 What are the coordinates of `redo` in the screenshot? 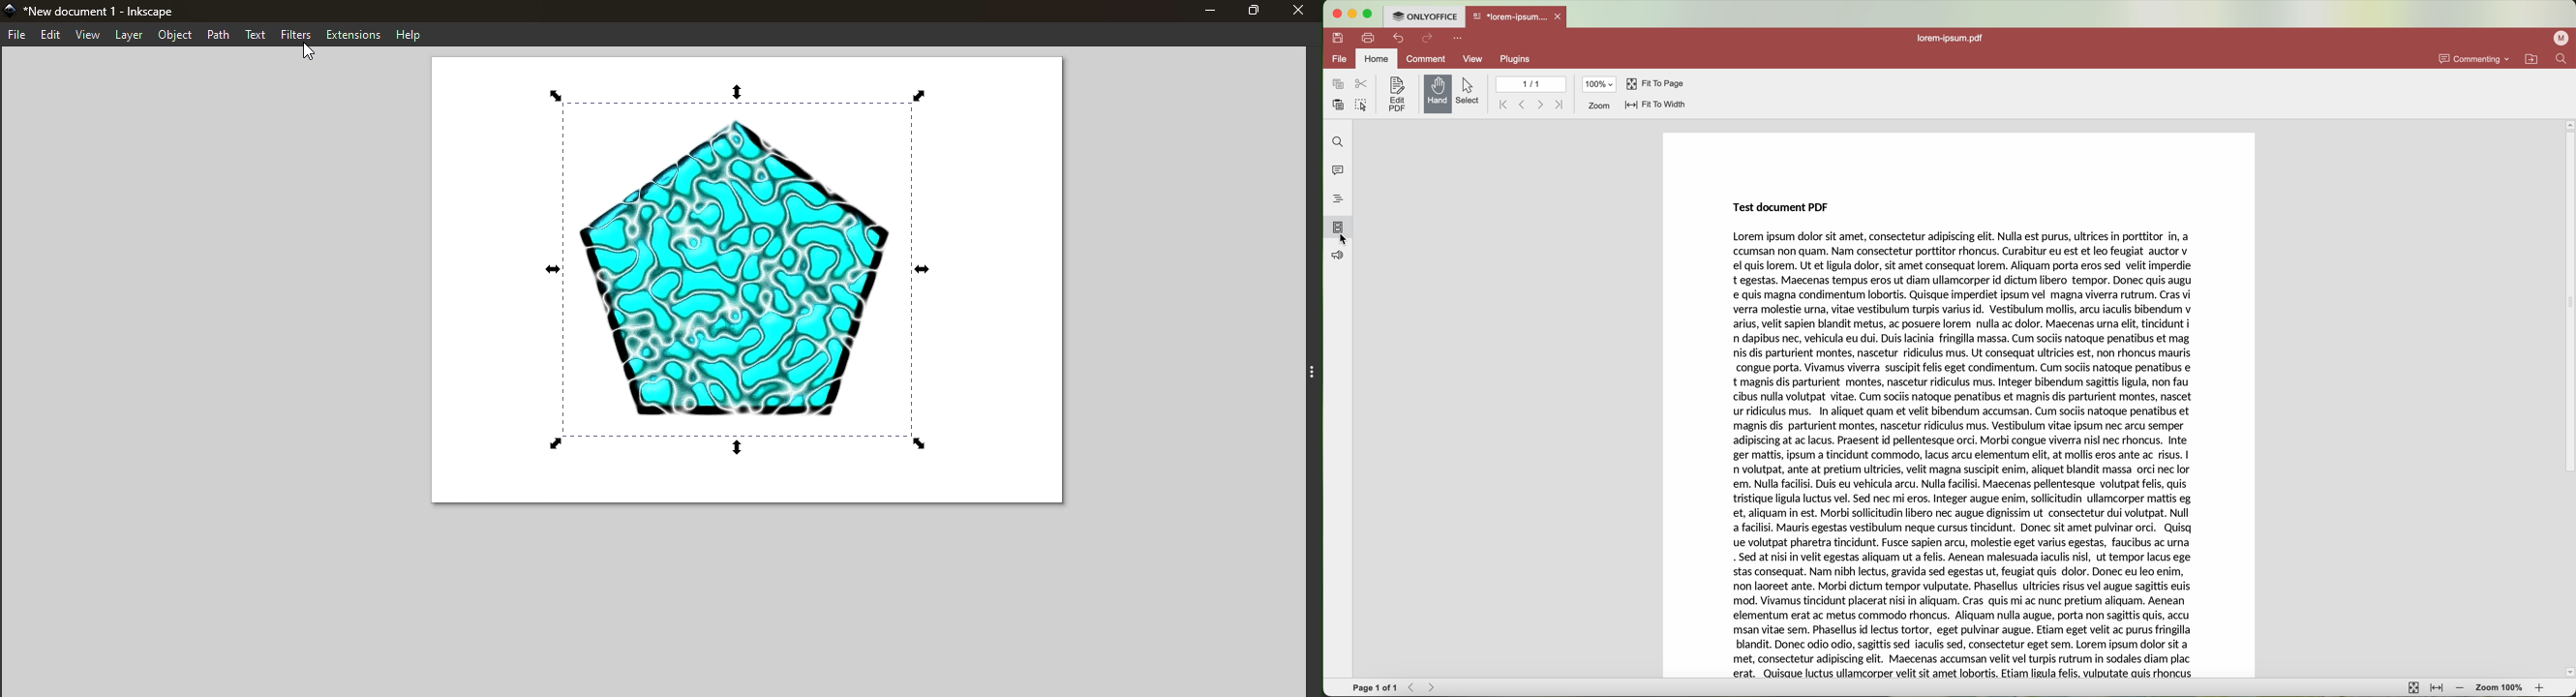 It's located at (1428, 40).